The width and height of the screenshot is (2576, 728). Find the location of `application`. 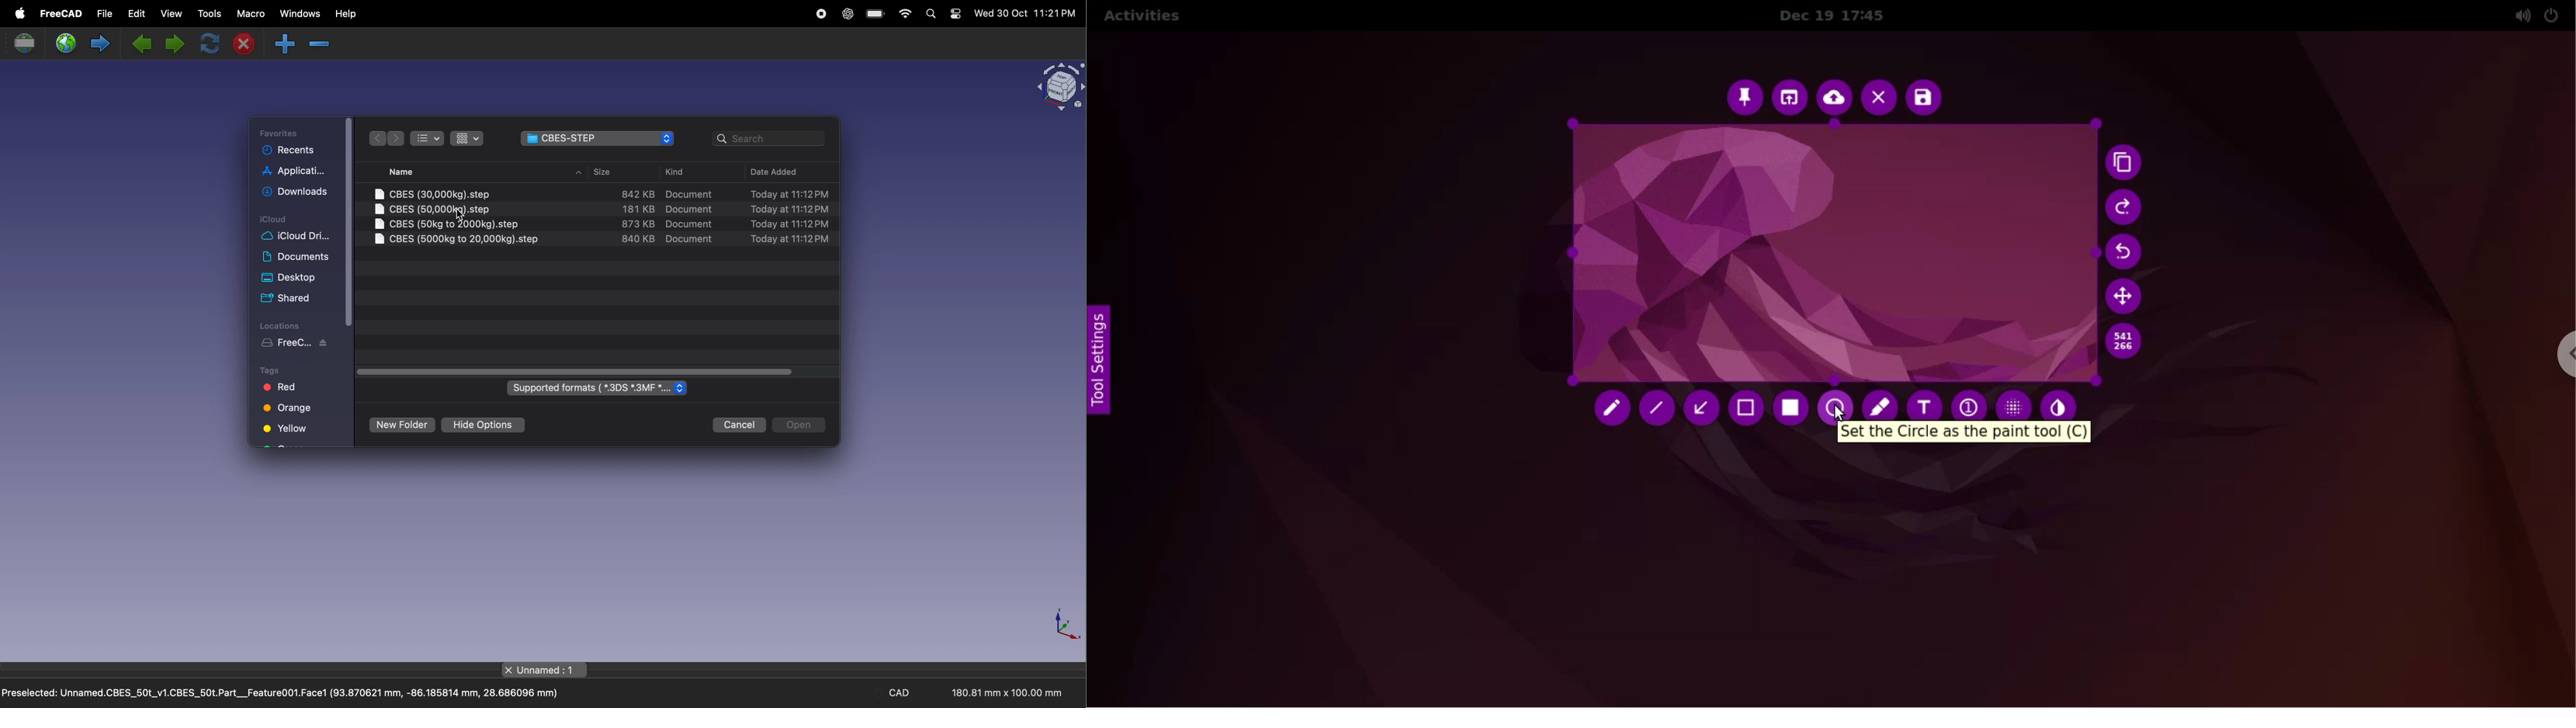

application is located at coordinates (294, 170).